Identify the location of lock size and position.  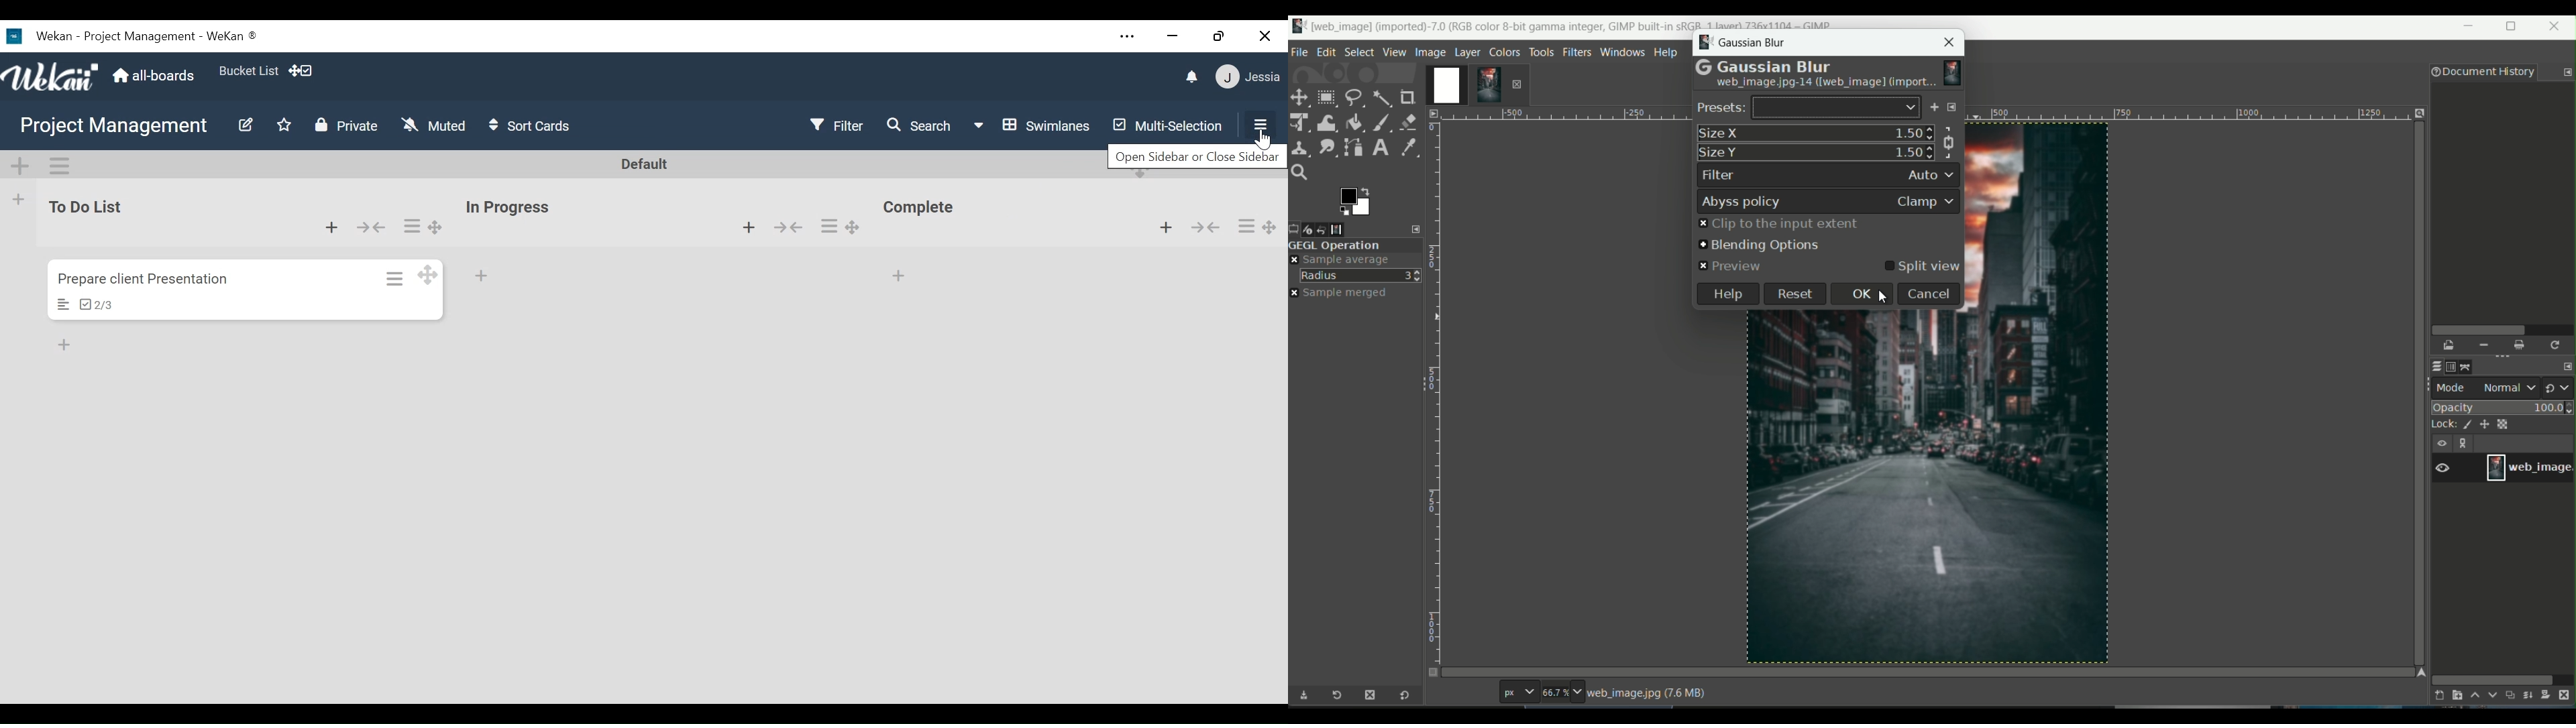
(2485, 425).